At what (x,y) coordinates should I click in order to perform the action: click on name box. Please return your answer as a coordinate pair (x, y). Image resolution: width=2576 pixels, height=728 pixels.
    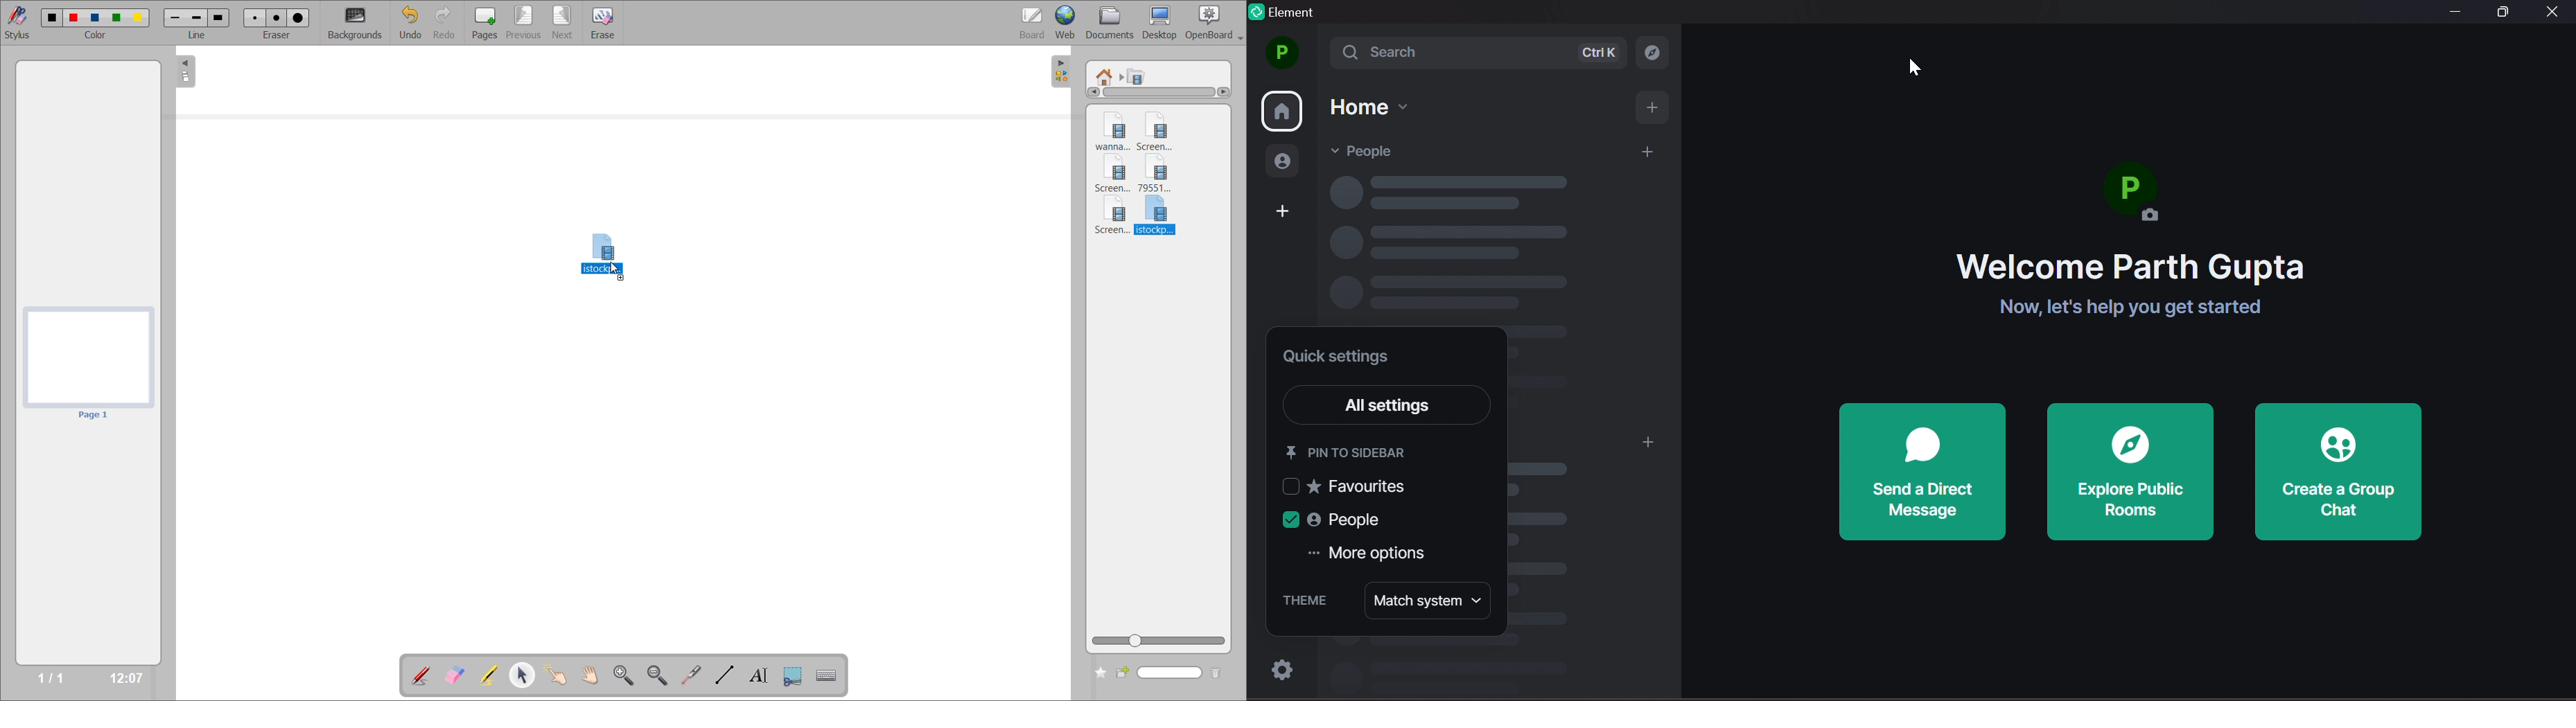
    Looking at the image, I should click on (1165, 674).